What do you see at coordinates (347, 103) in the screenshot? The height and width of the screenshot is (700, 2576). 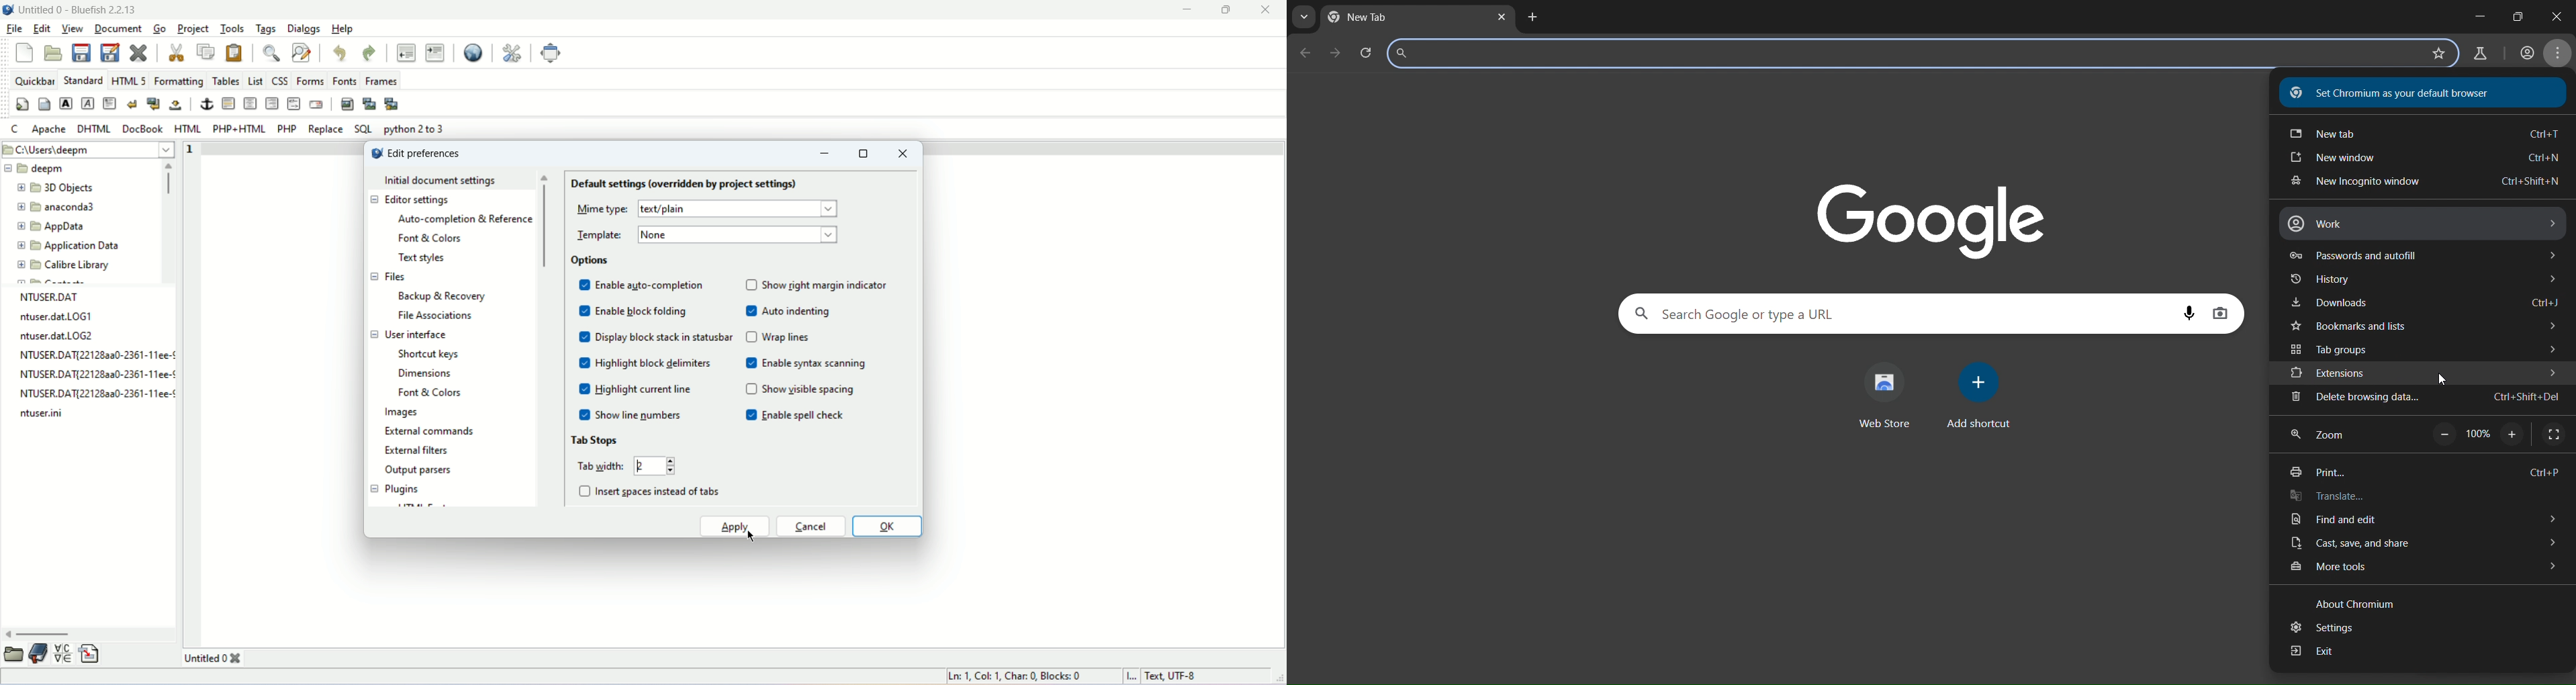 I see `insert image` at bounding box center [347, 103].